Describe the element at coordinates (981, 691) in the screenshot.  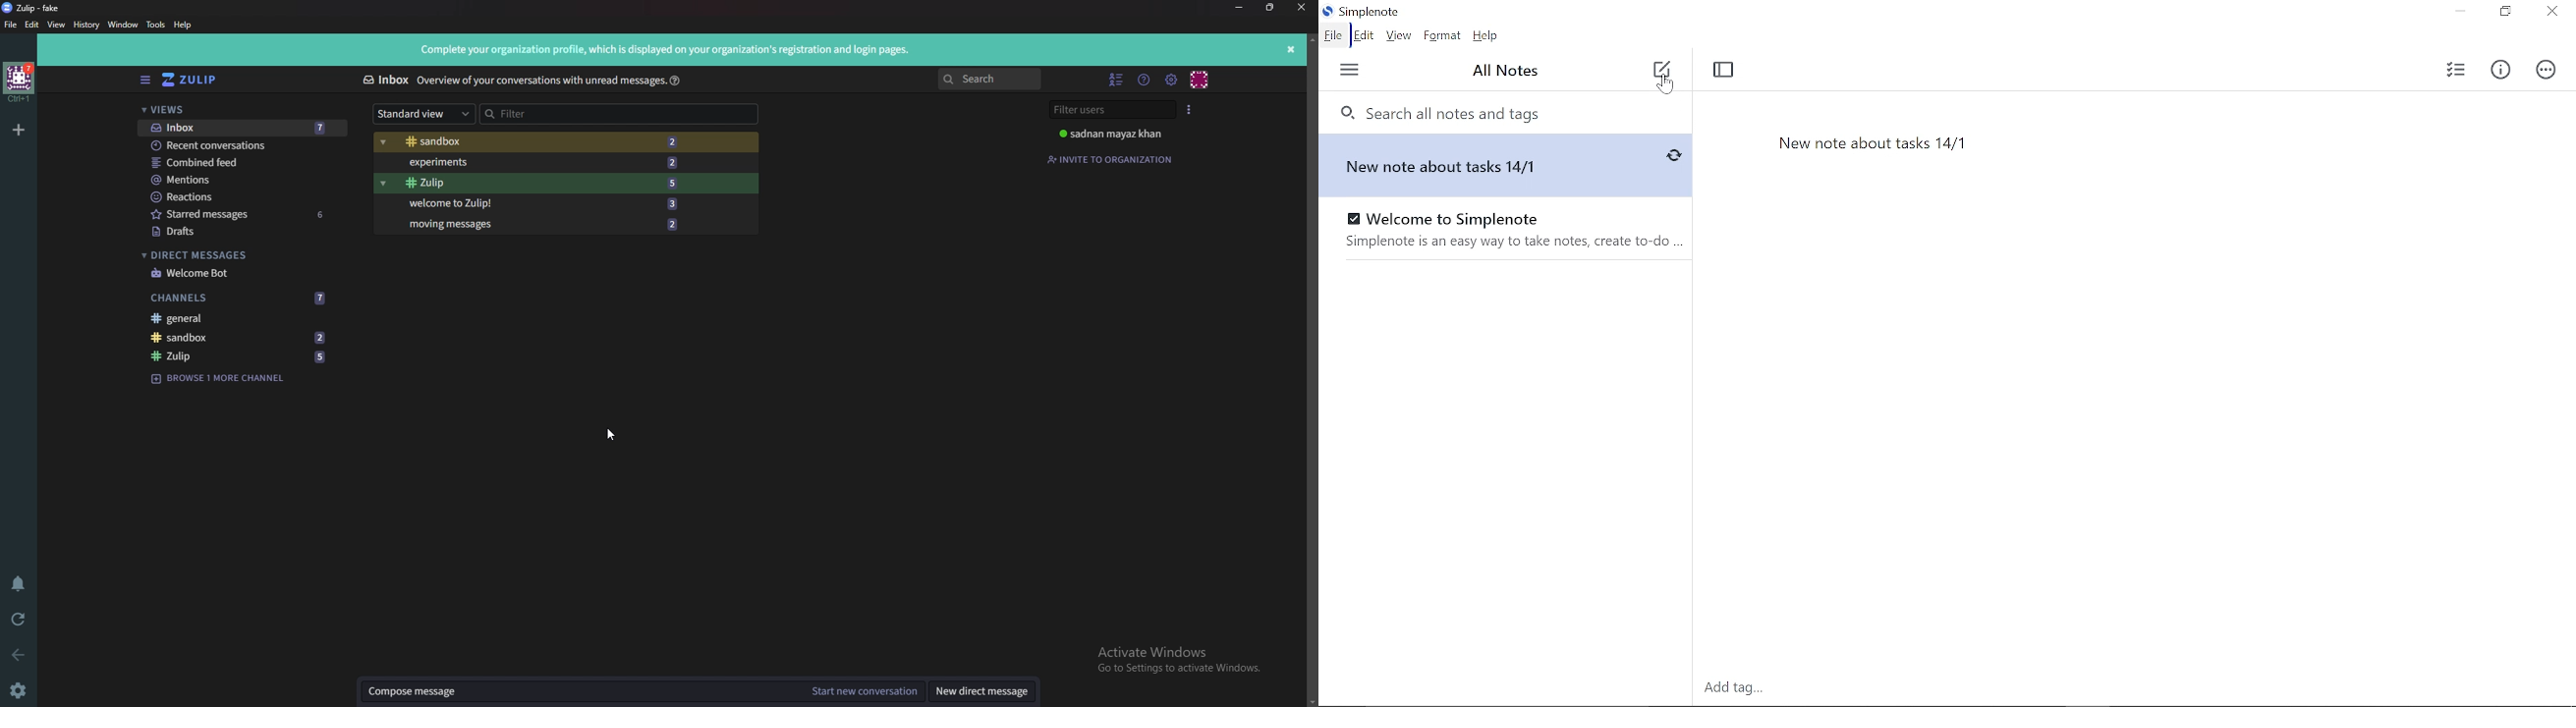
I see `New direct message` at that location.